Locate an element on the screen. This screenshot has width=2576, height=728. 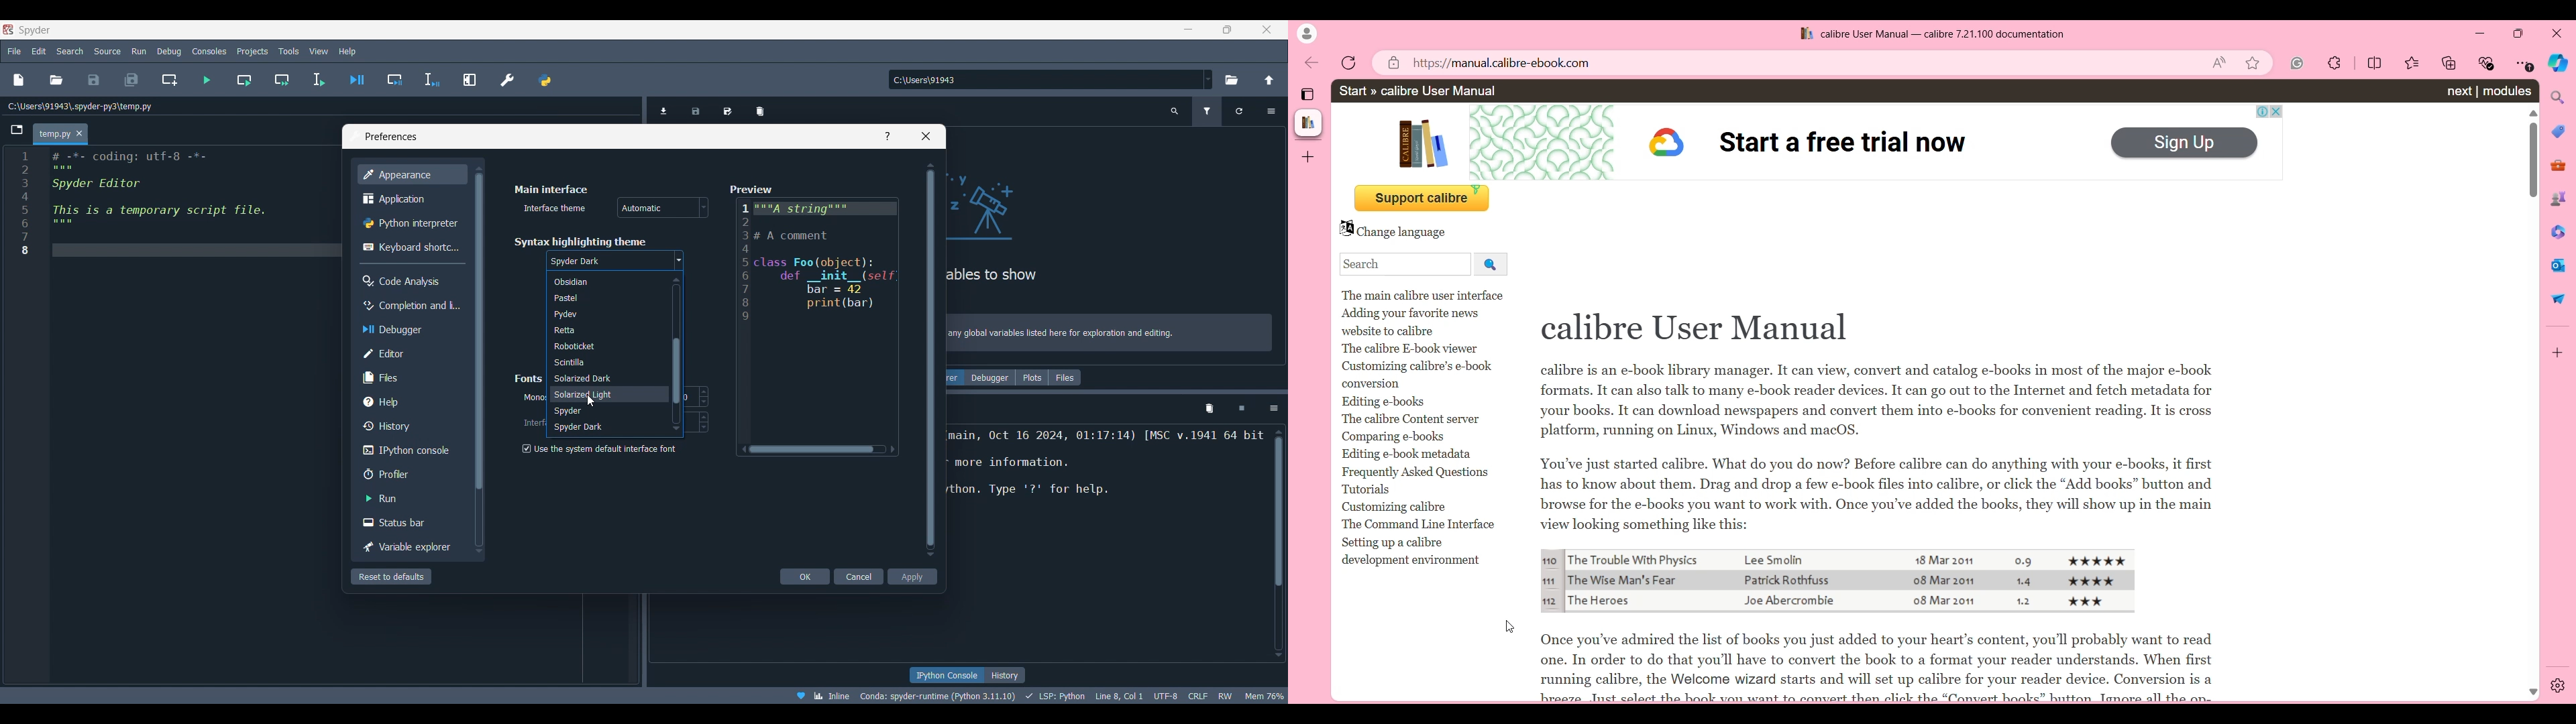
Python interpreter is located at coordinates (412, 223).